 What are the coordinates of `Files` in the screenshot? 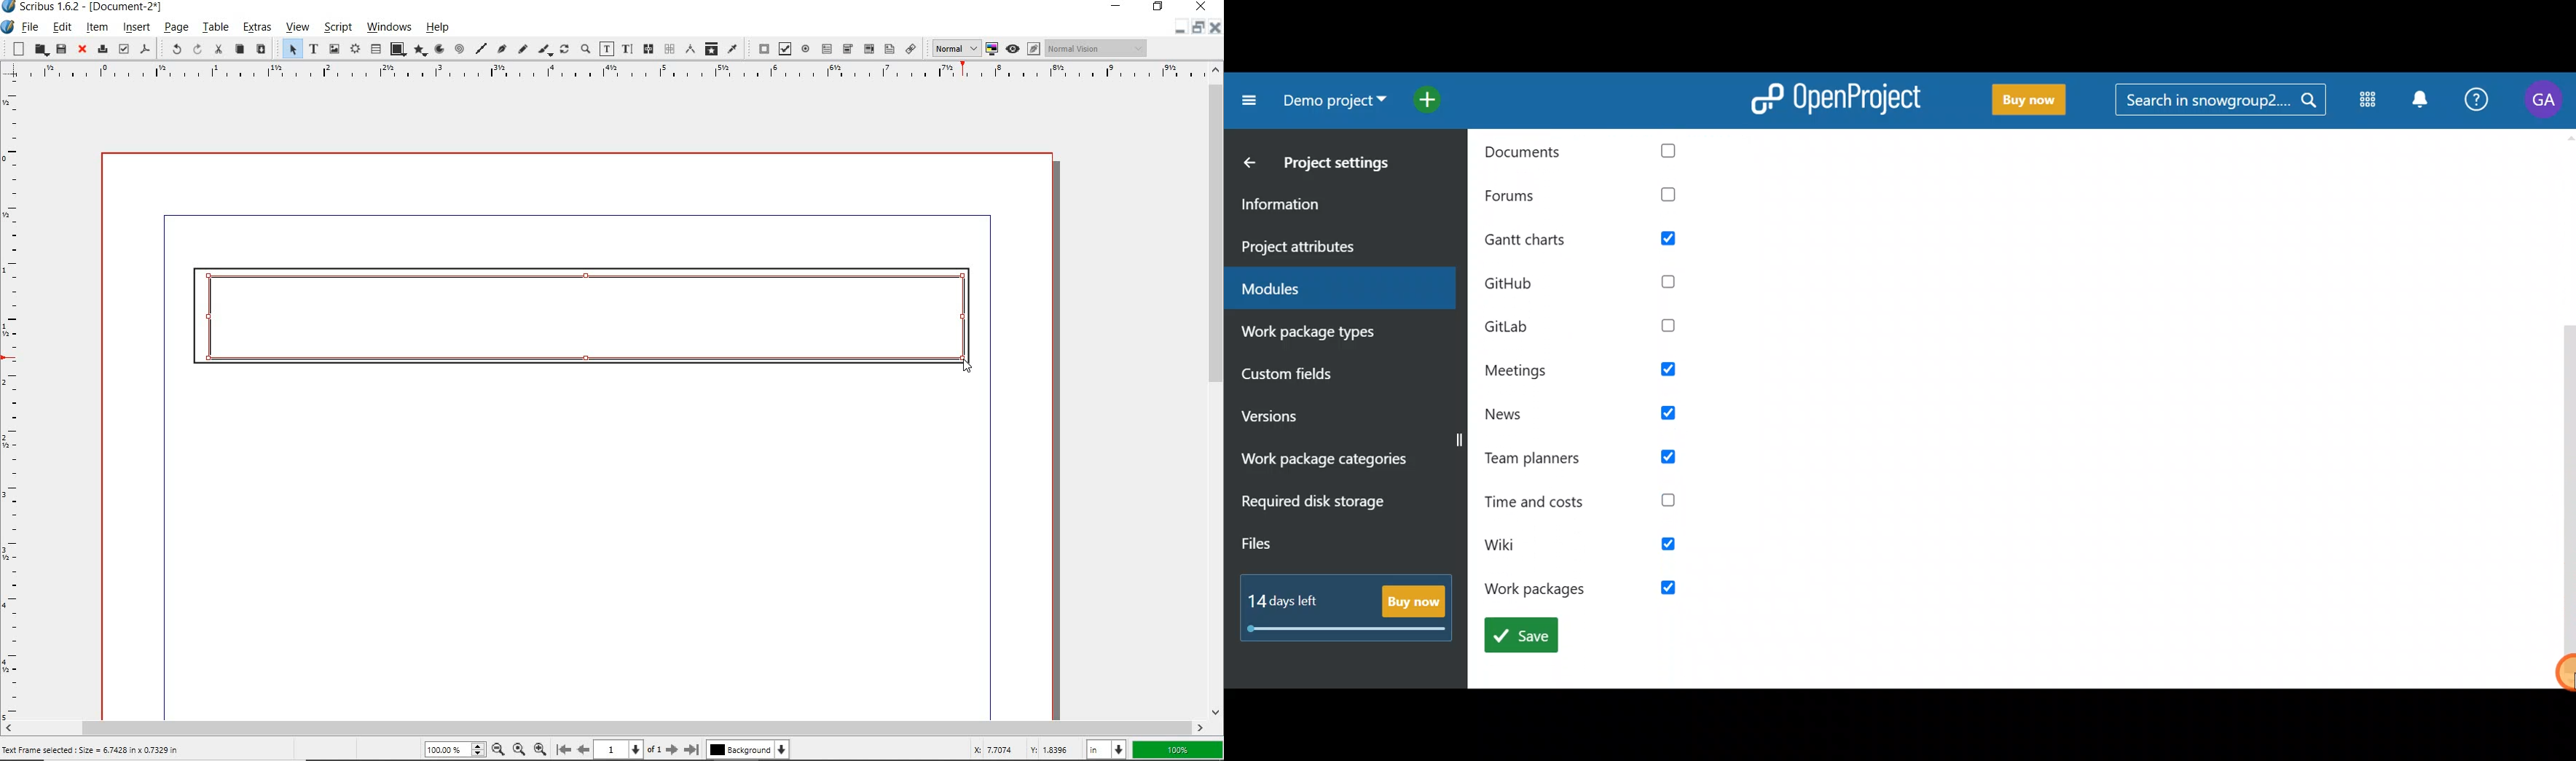 It's located at (1297, 546).